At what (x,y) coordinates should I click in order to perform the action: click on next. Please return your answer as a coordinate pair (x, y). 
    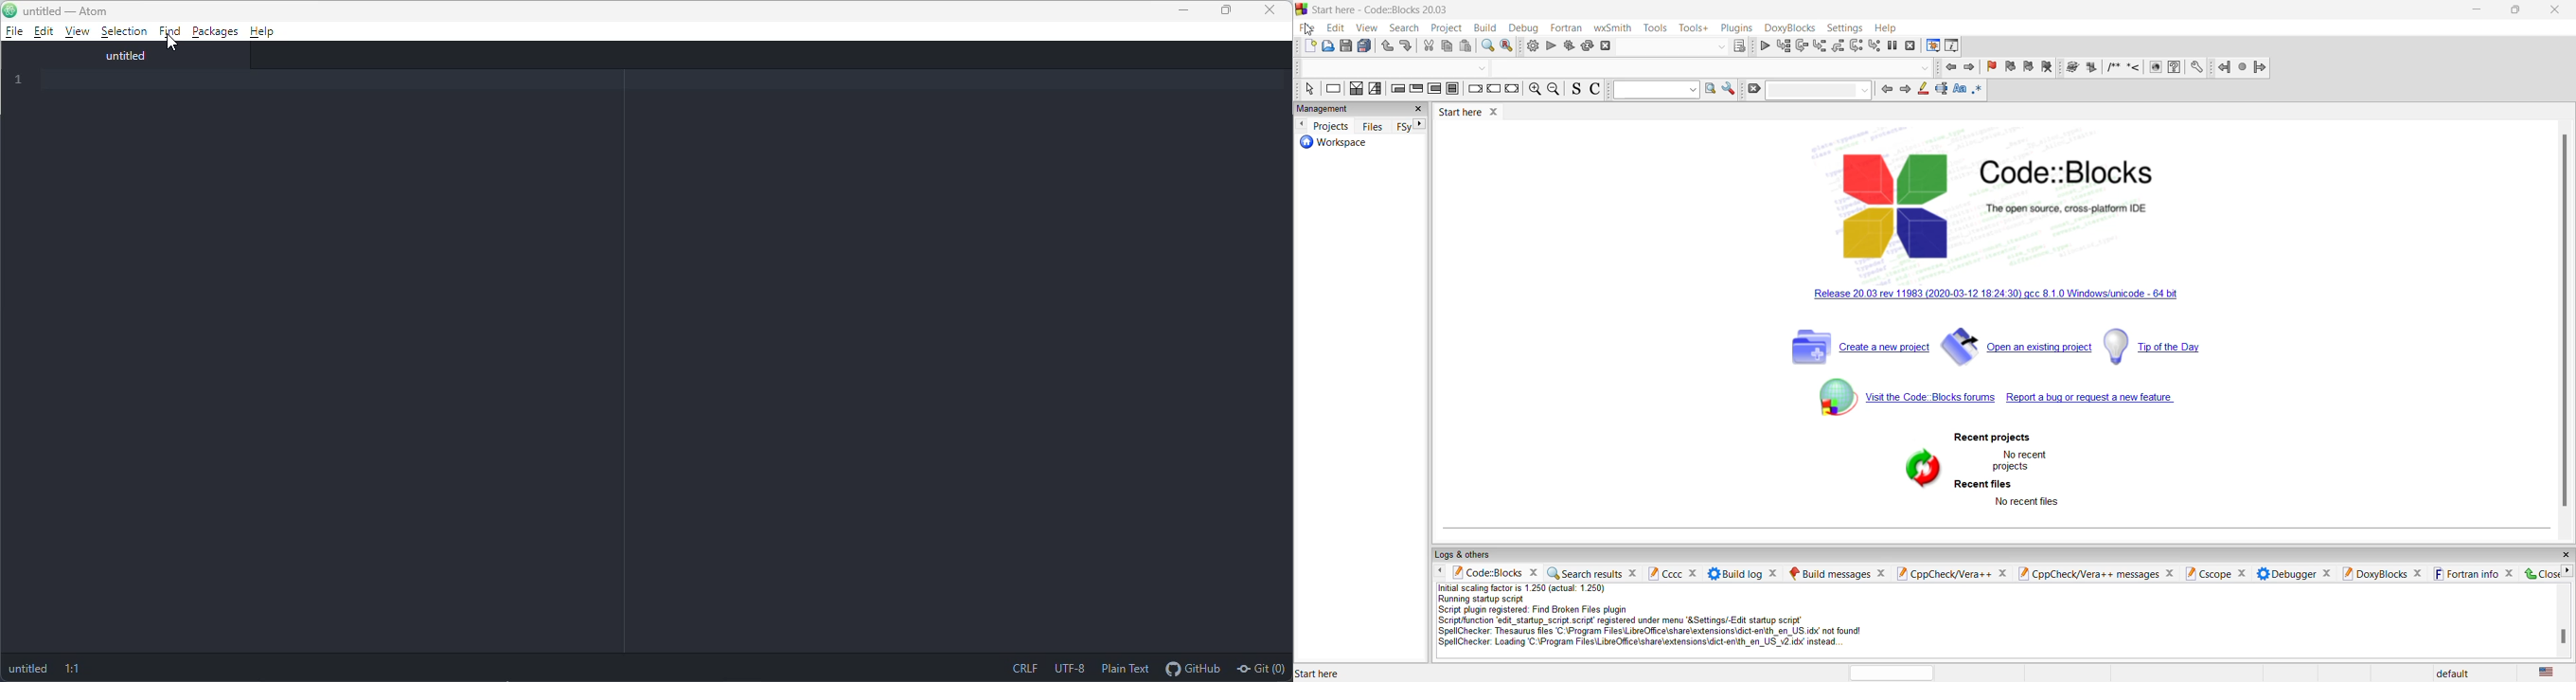
    Looking at the image, I should click on (1904, 90).